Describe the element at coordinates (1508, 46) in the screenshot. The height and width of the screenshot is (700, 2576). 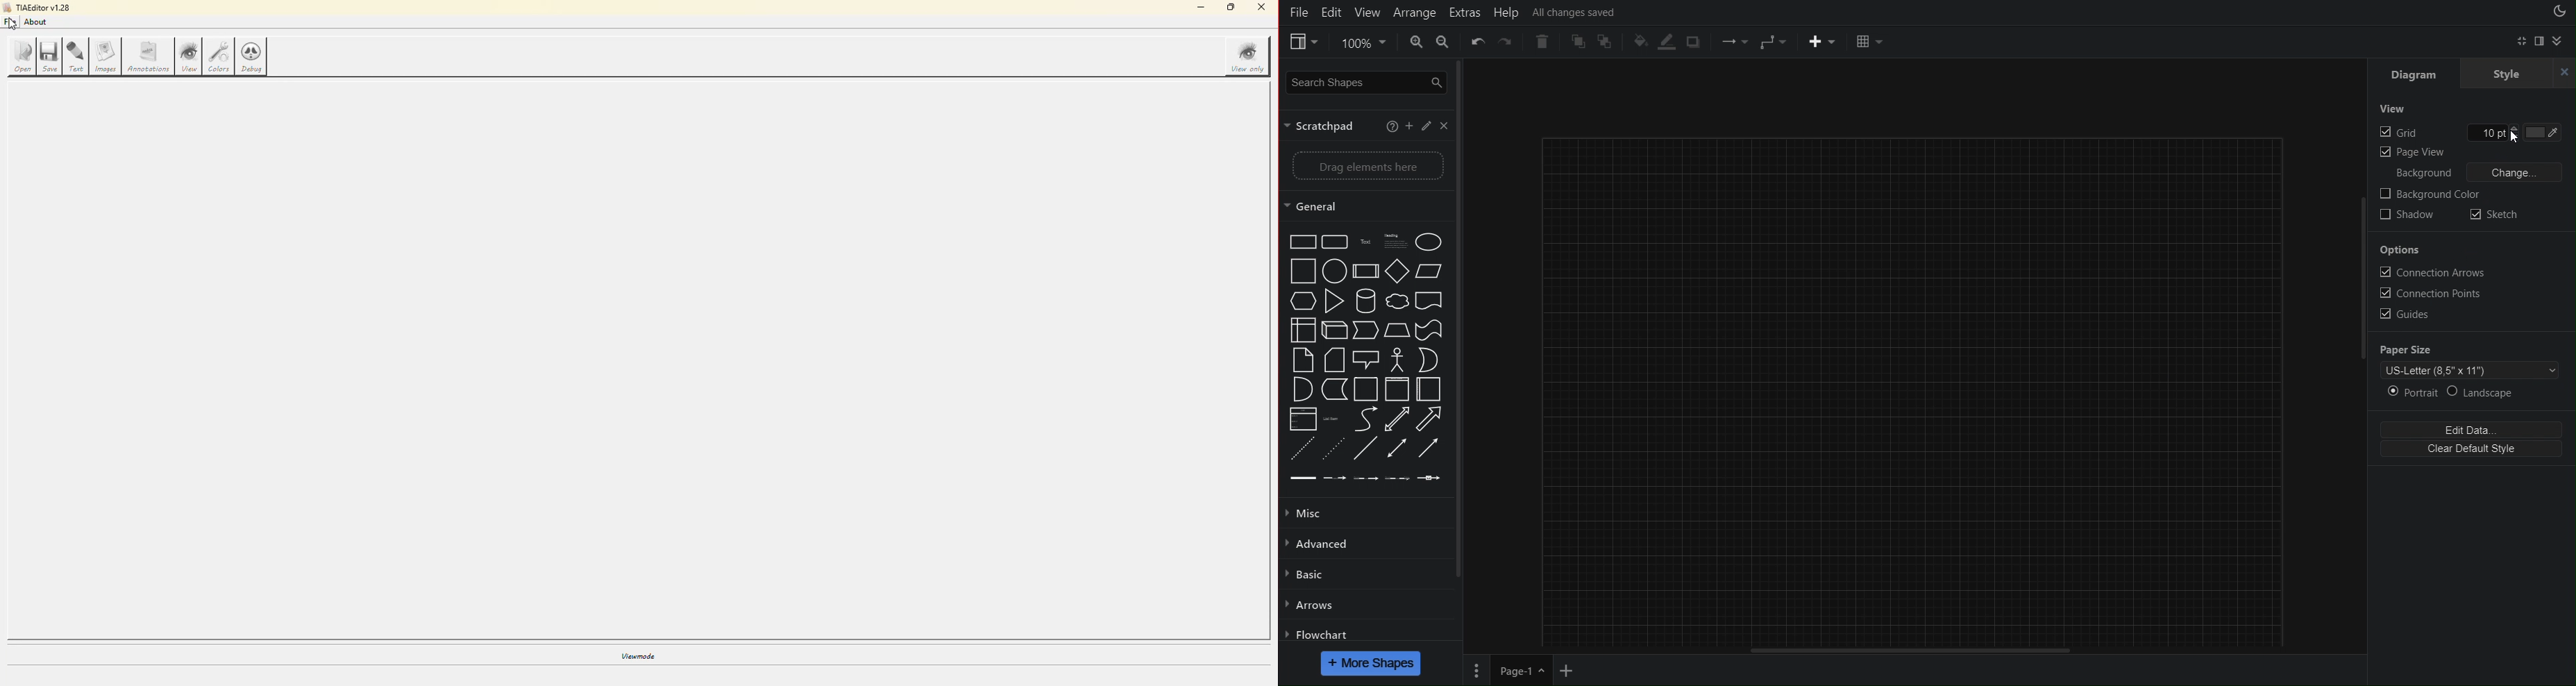
I see `Redo` at that location.